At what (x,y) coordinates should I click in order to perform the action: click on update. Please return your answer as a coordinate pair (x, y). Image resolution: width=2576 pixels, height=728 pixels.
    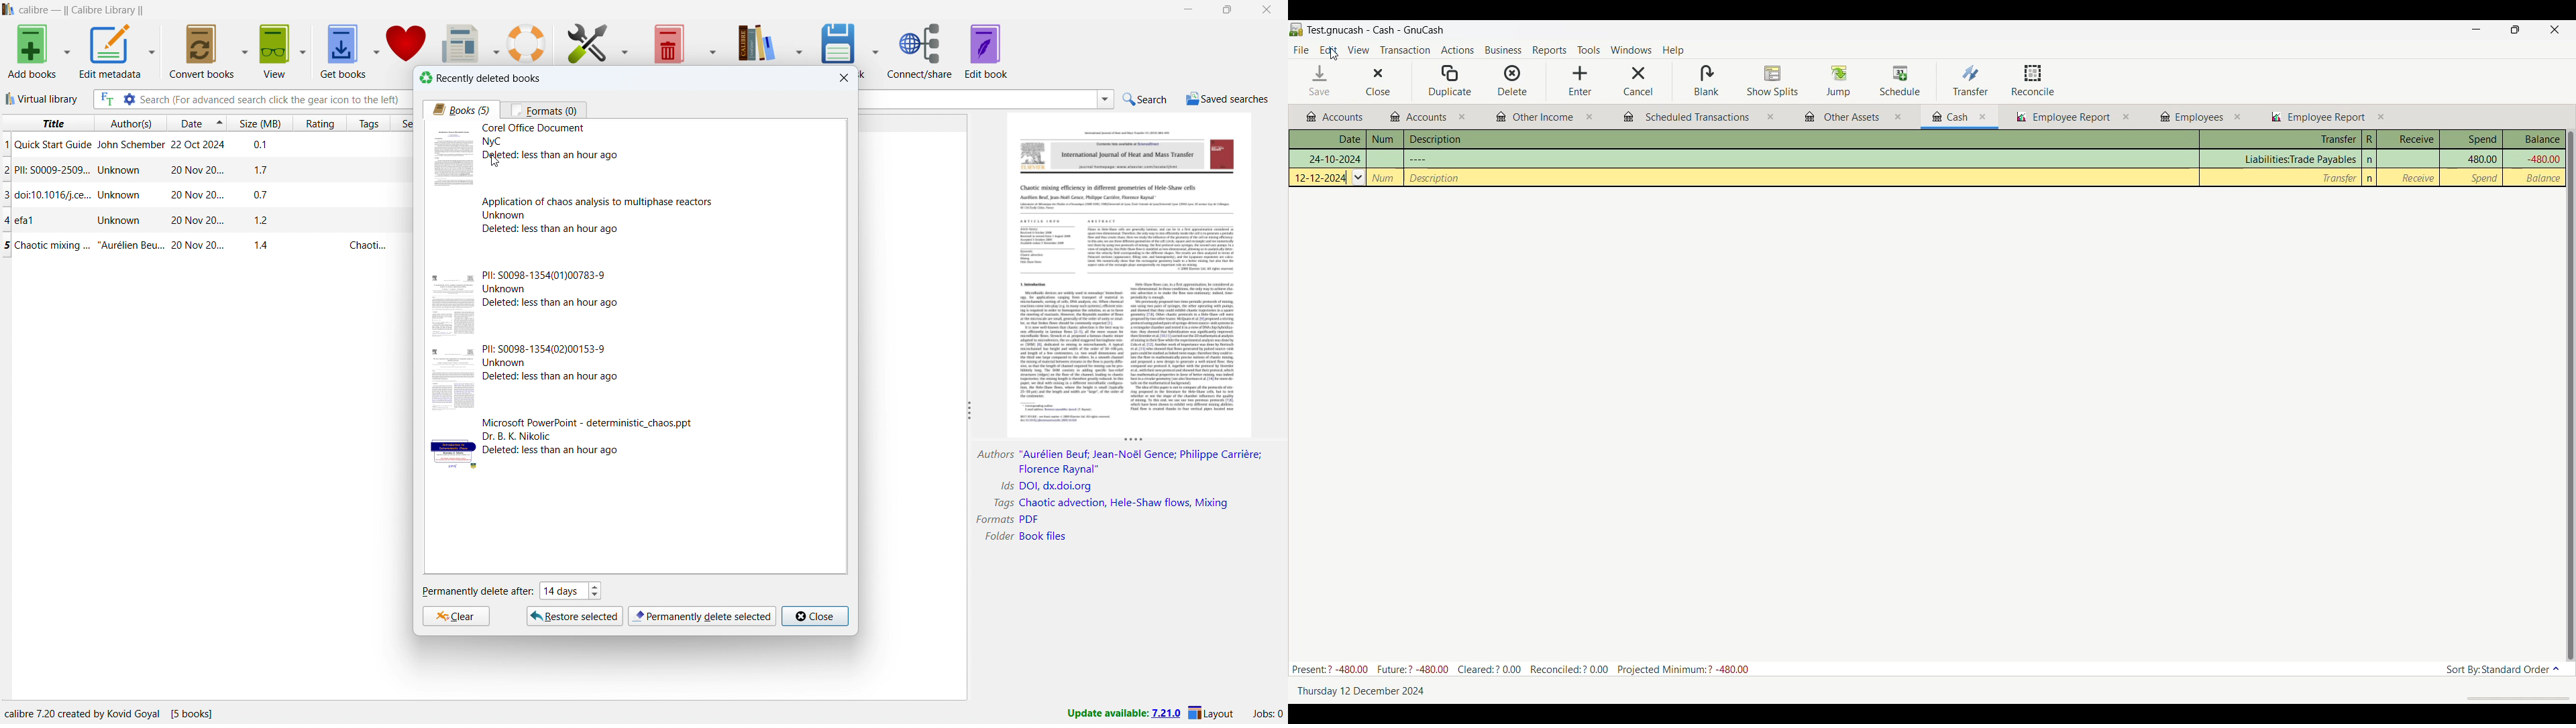
    Looking at the image, I should click on (1123, 714).